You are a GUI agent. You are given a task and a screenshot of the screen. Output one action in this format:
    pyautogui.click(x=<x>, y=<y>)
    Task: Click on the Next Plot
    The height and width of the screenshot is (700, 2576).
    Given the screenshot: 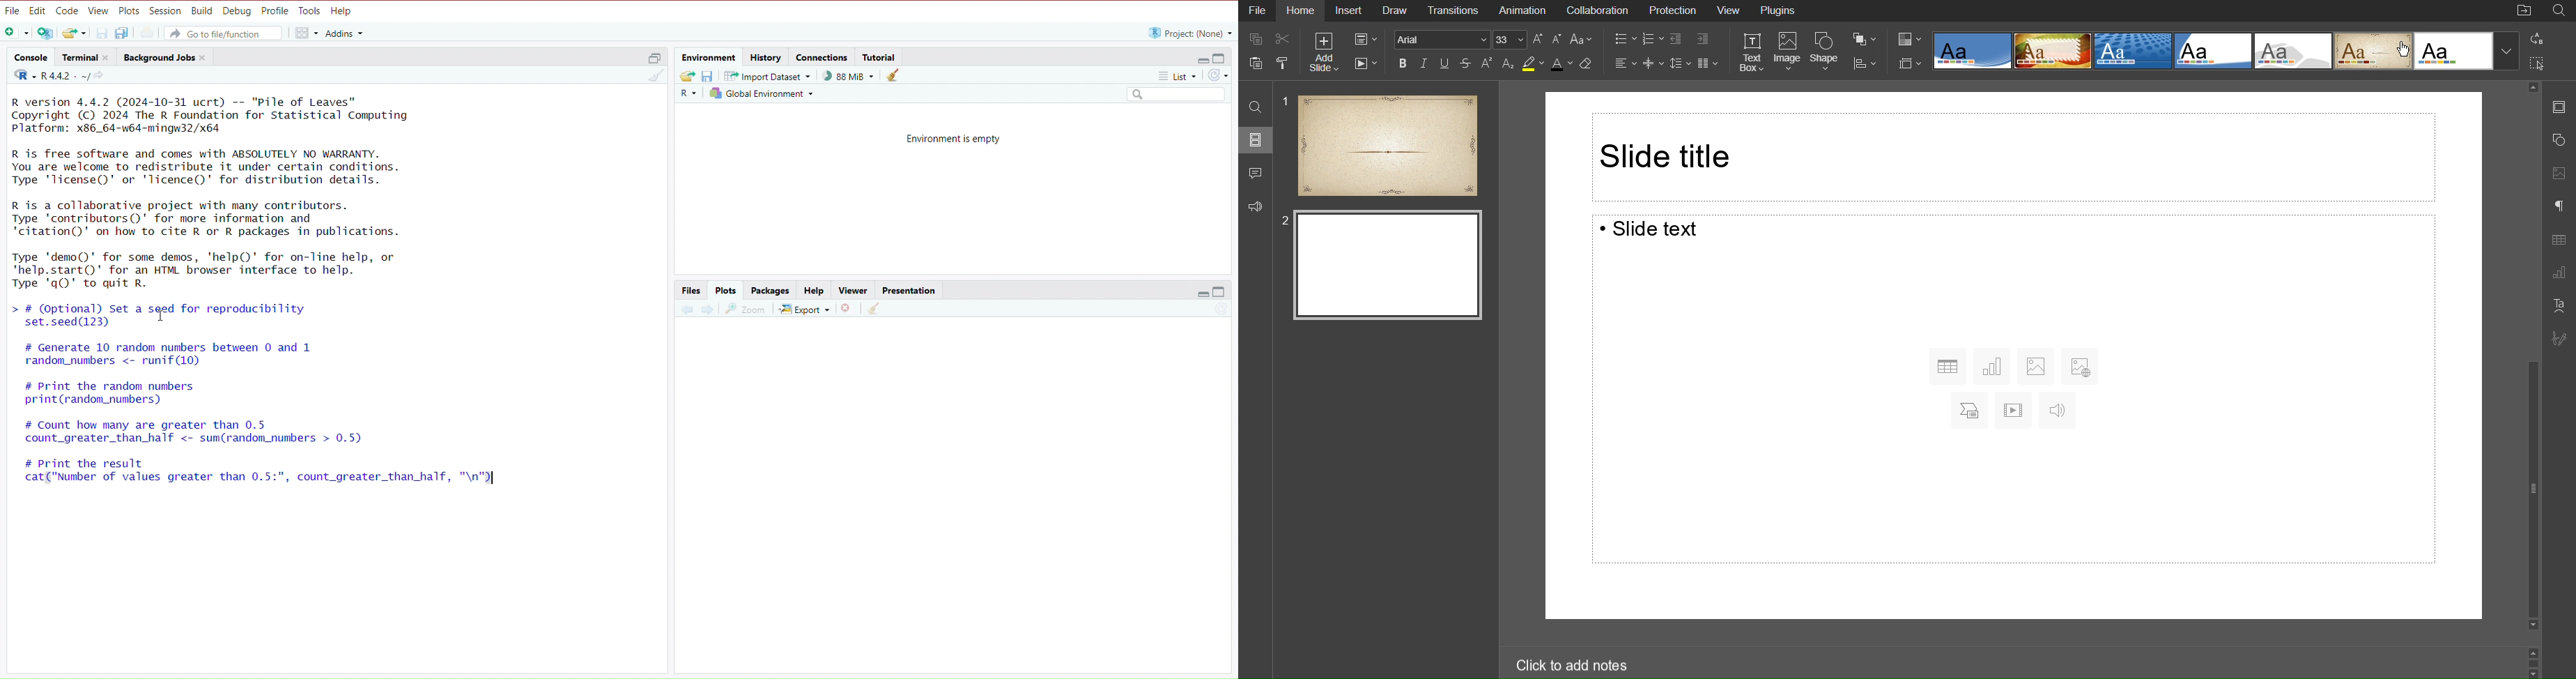 What is the action you would take?
    pyautogui.click(x=708, y=309)
    